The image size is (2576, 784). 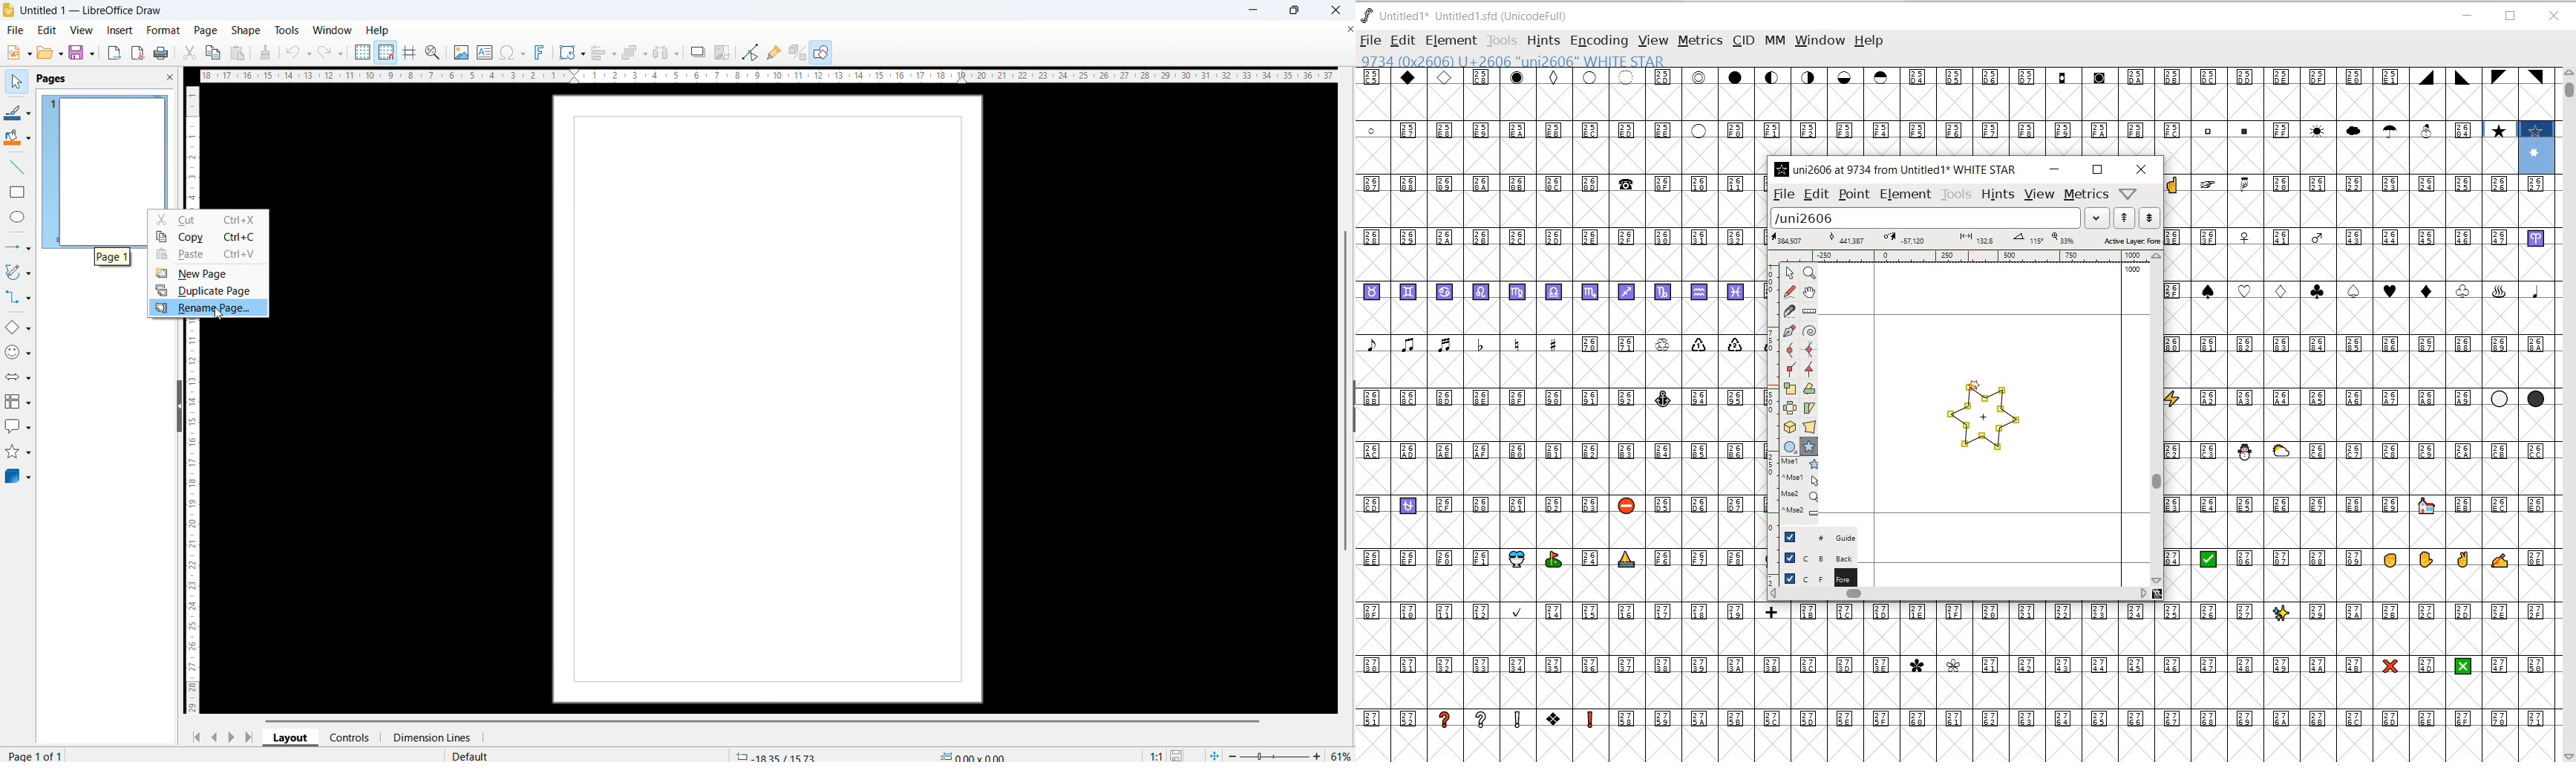 What do you see at coordinates (1955, 195) in the screenshot?
I see `TOOLS` at bounding box center [1955, 195].